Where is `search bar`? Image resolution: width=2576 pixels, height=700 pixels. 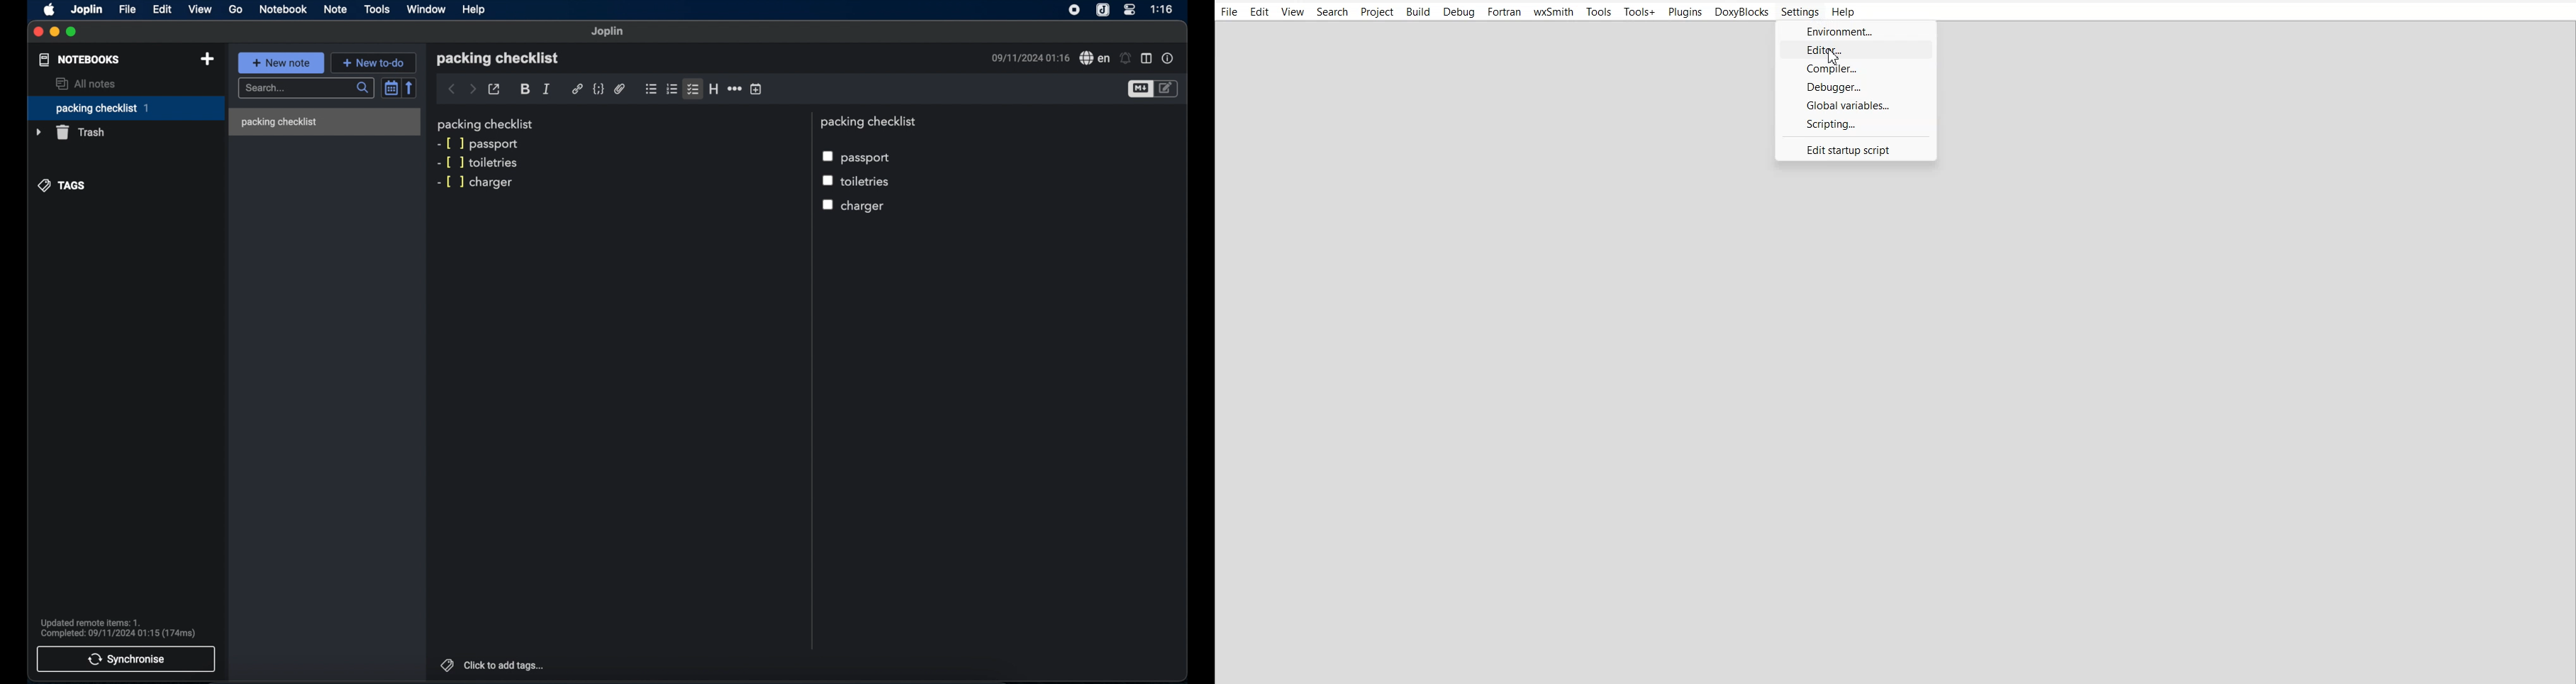 search bar is located at coordinates (306, 88).